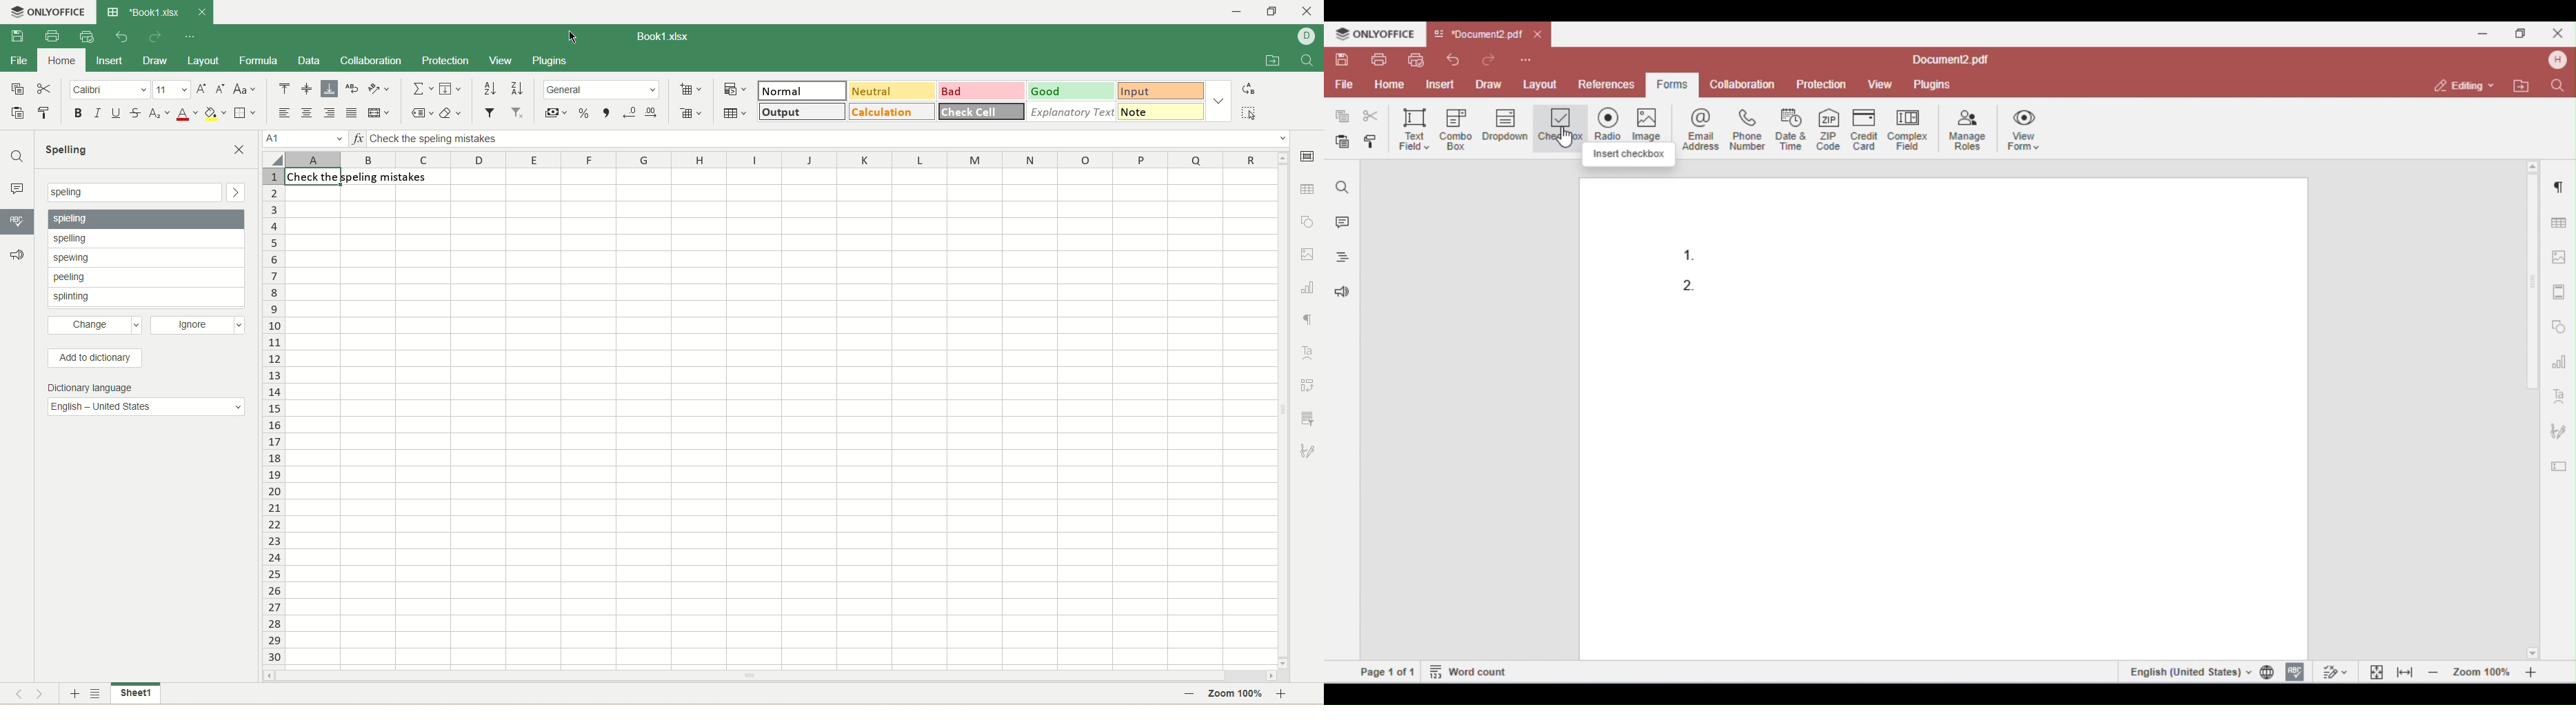 Image resolution: width=2576 pixels, height=728 pixels. I want to click on onlyoffice, so click(48, 14).